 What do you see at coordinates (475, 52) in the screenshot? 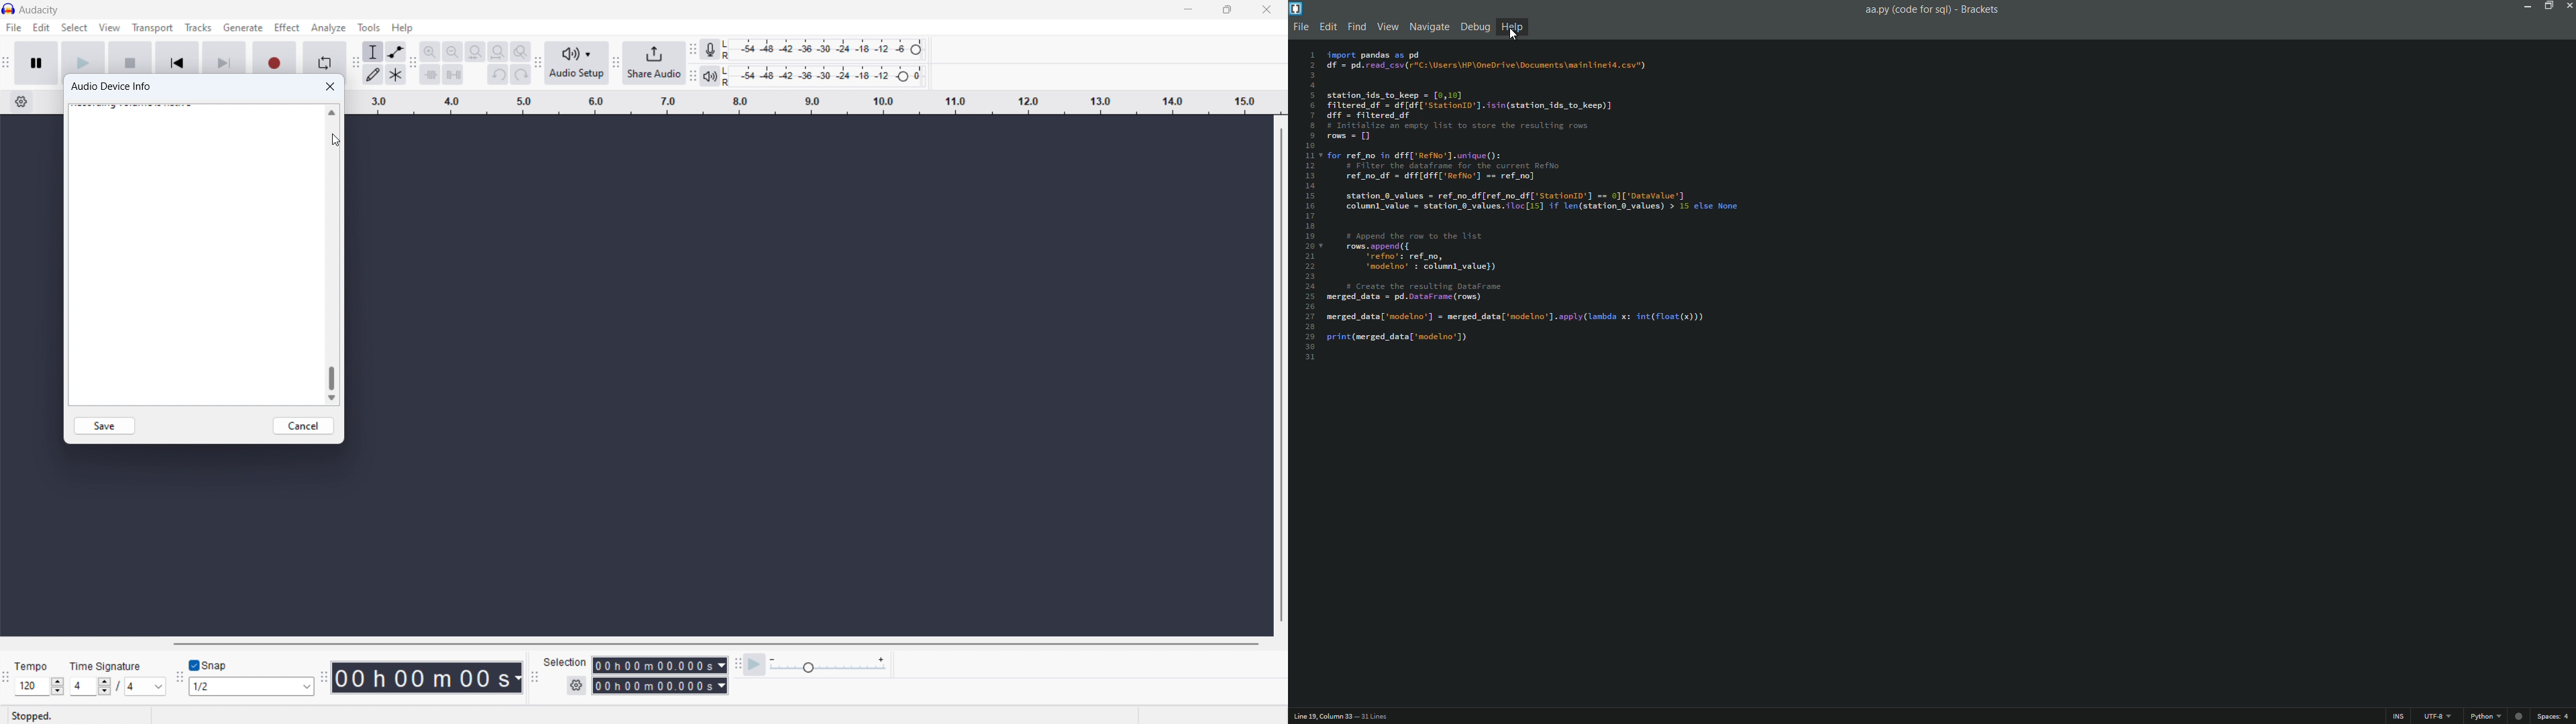
I see `fit selection to width` at bounding box center [475, 52].